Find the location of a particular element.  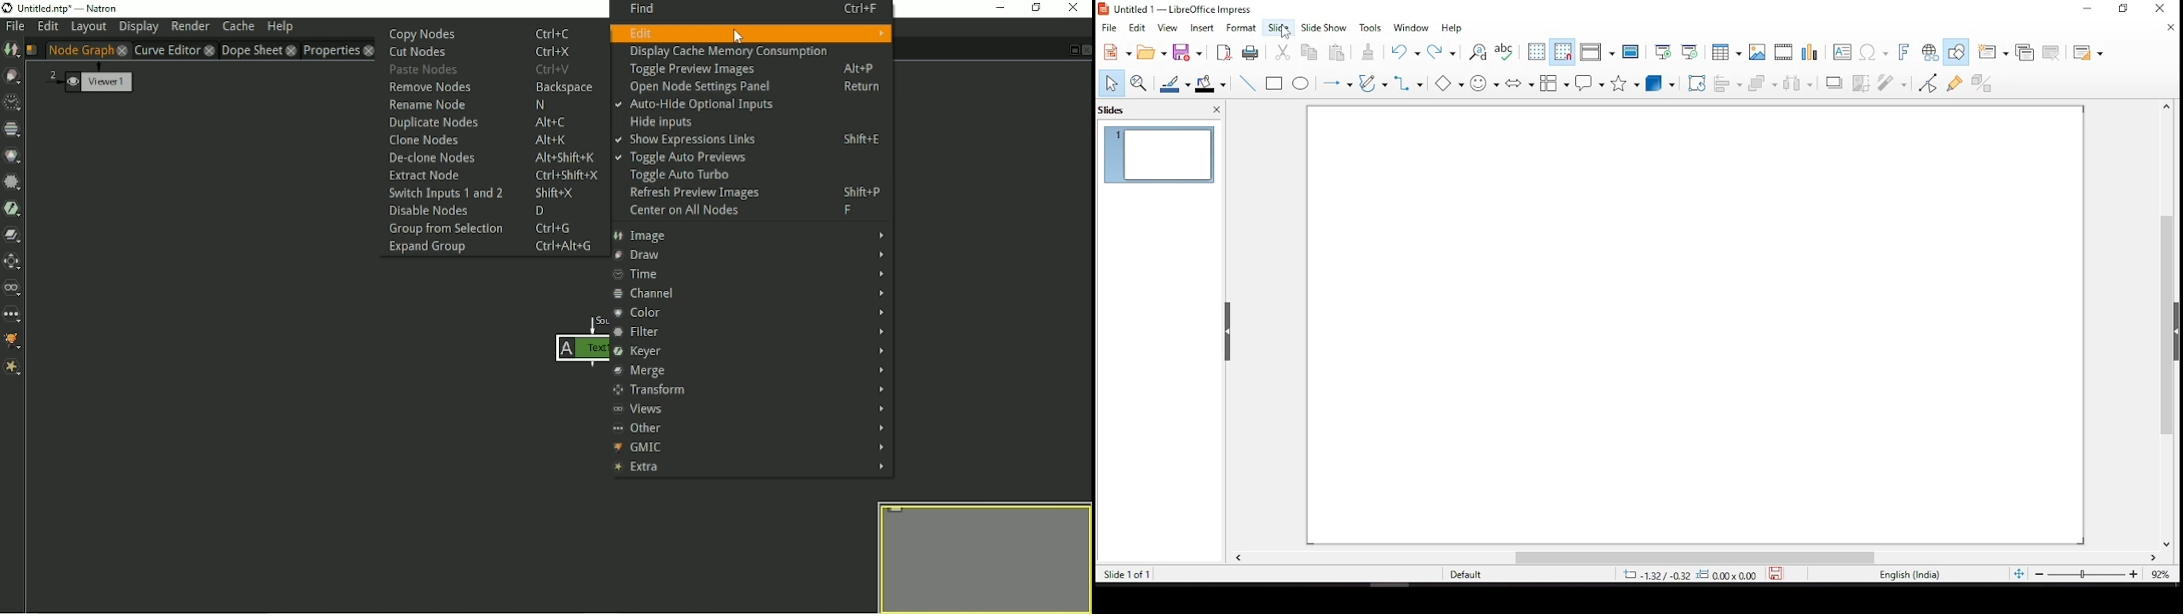

find and replace is located at coordinates (1477, 54).